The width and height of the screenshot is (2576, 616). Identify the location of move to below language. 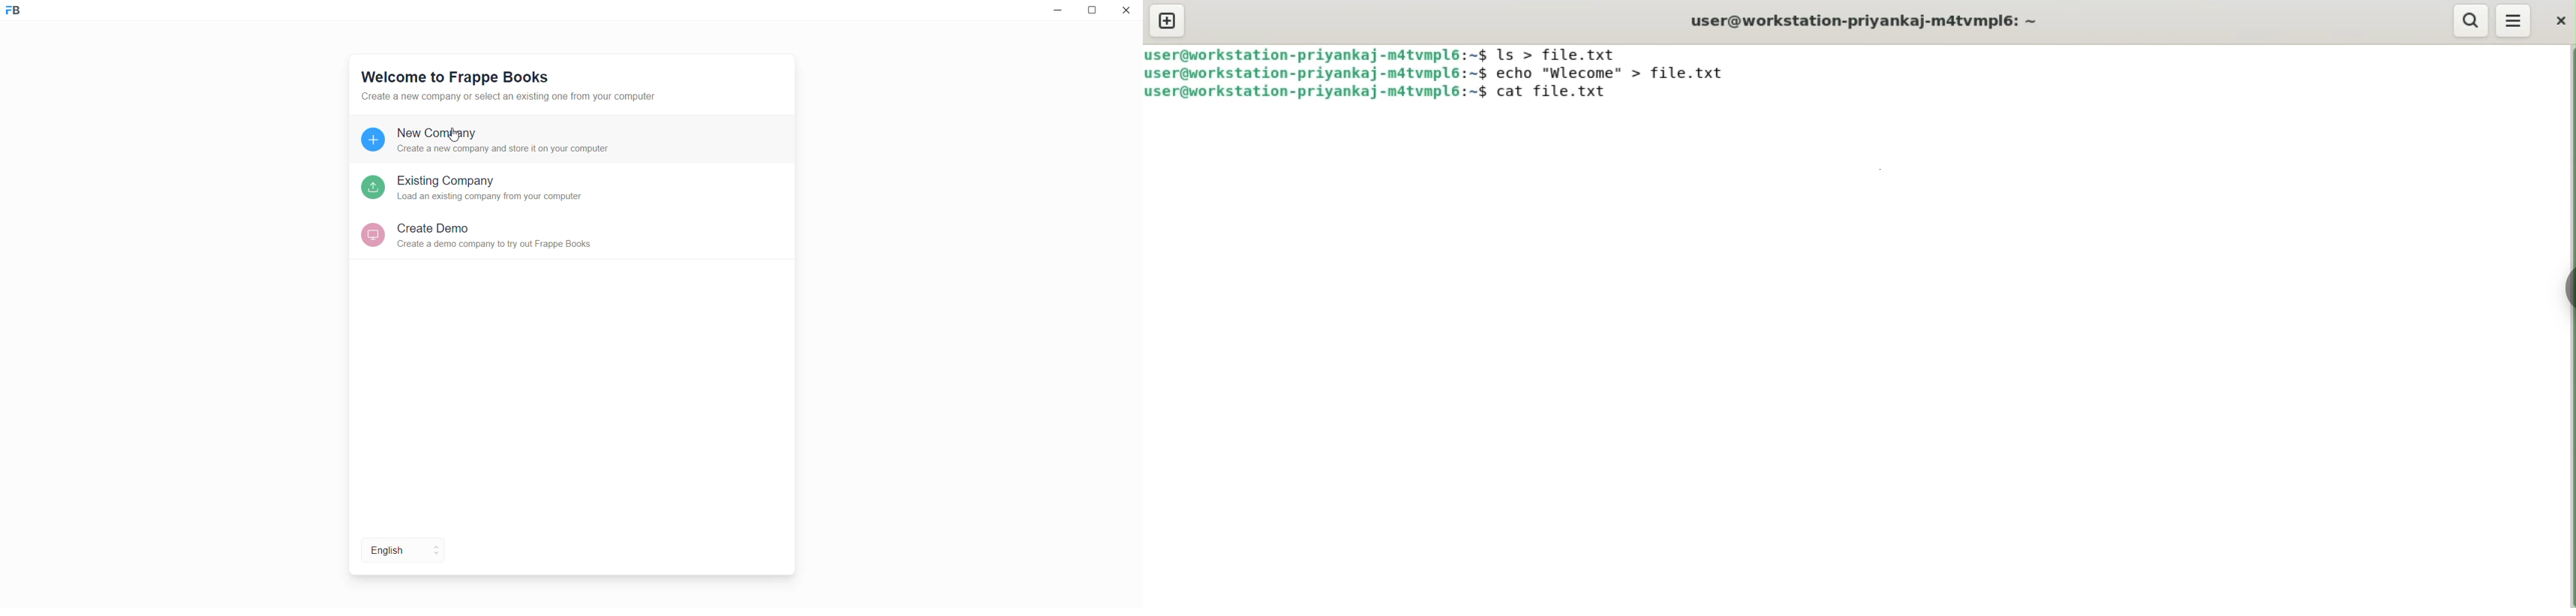
(437, 557).